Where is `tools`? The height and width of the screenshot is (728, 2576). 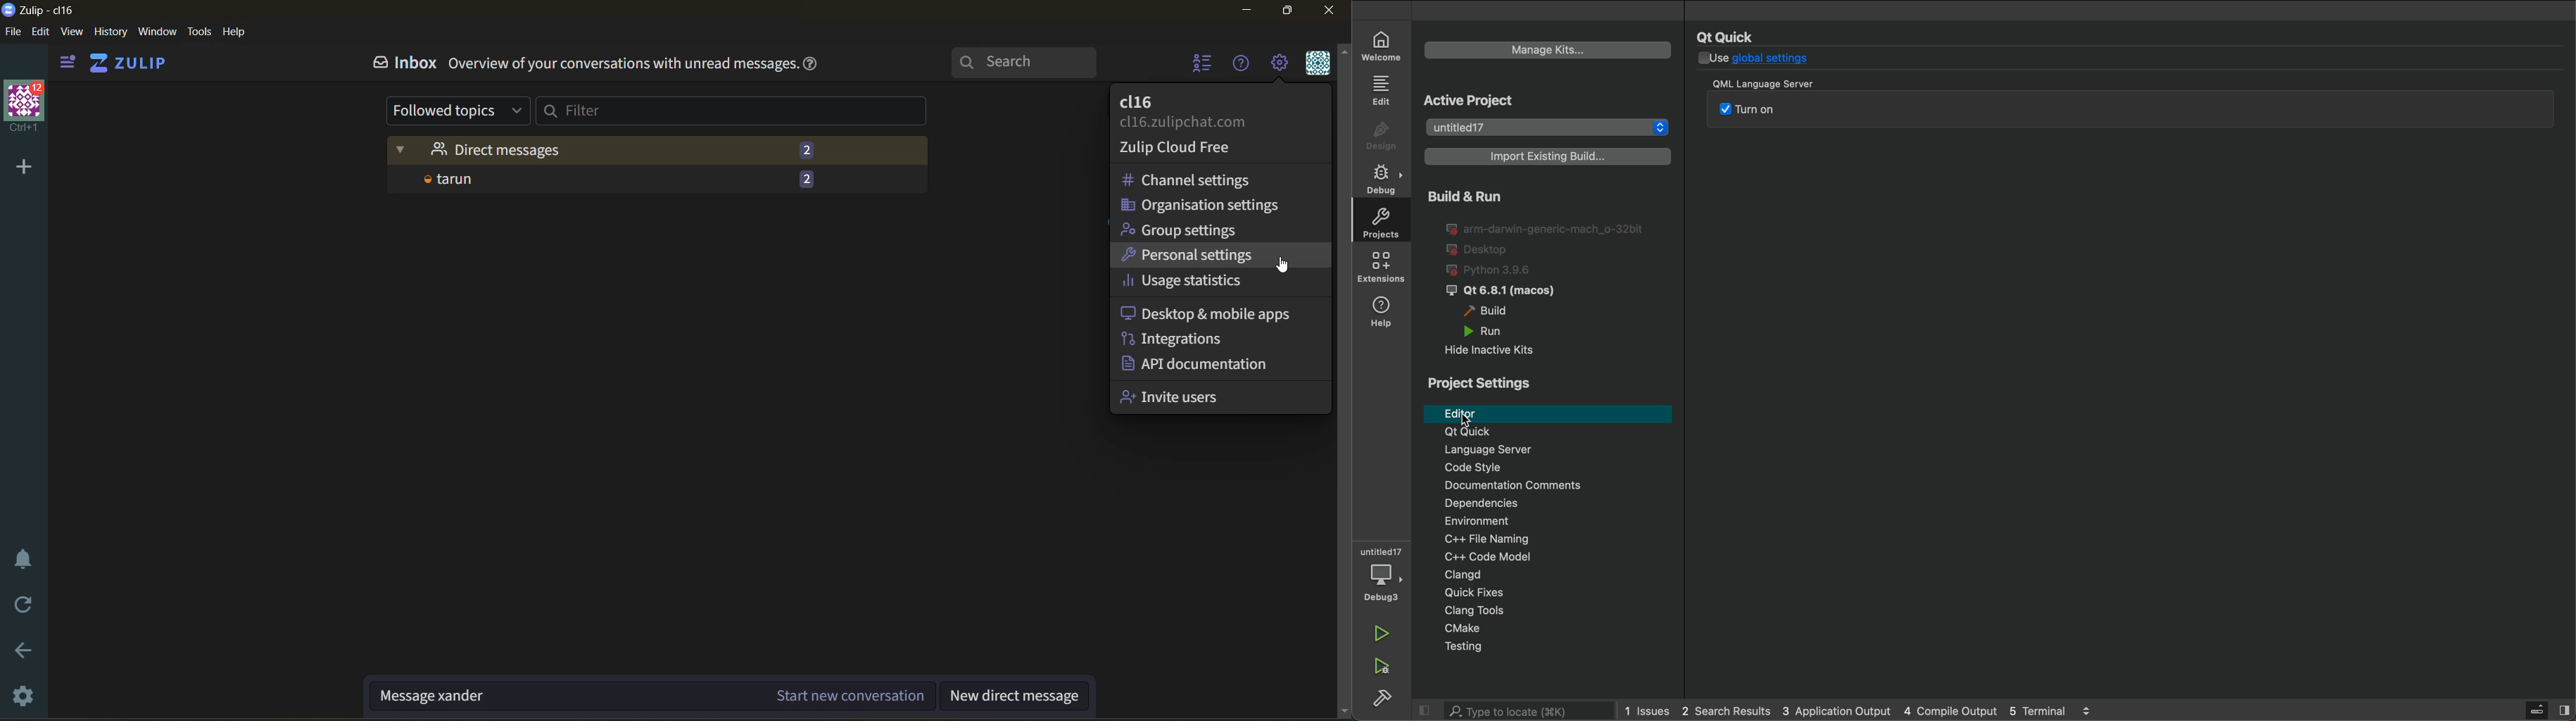 tools is located at coordinates (199, 32).